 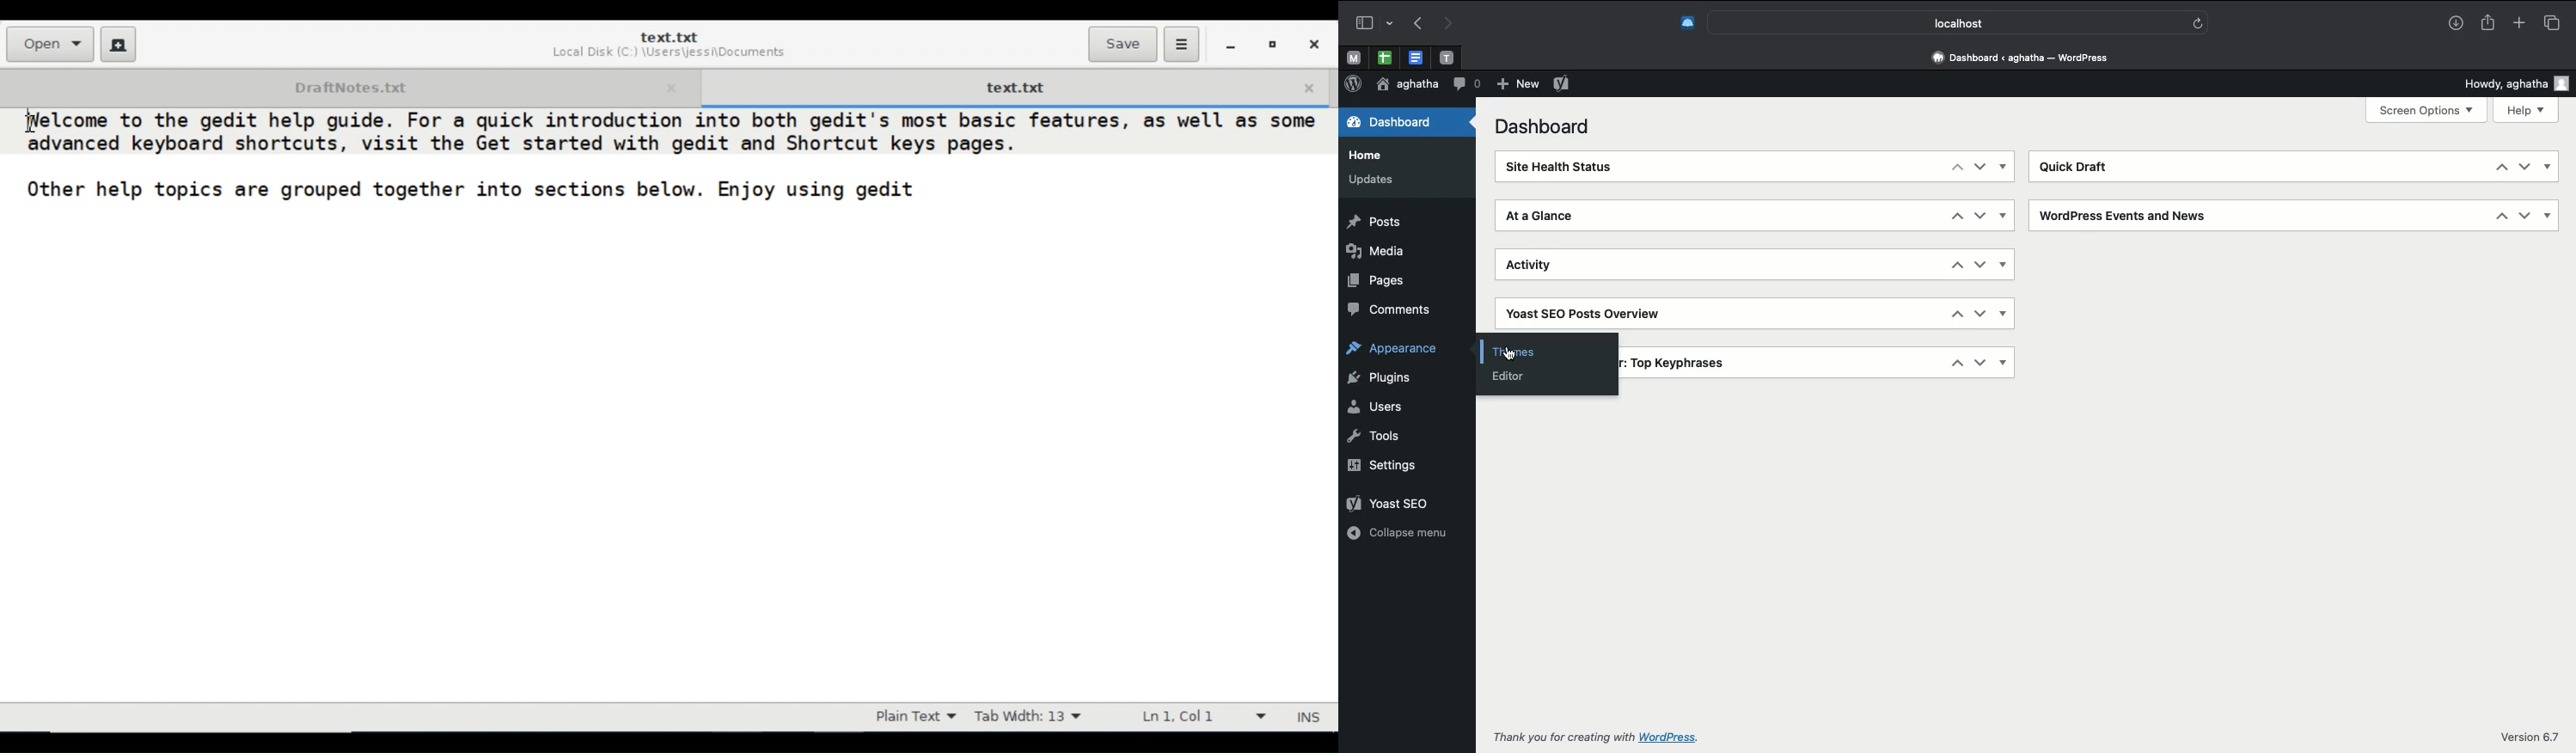 What do you see at coordinates (49, 44) in the screenshot?
I see `Open` at bounding box center [49, 44].